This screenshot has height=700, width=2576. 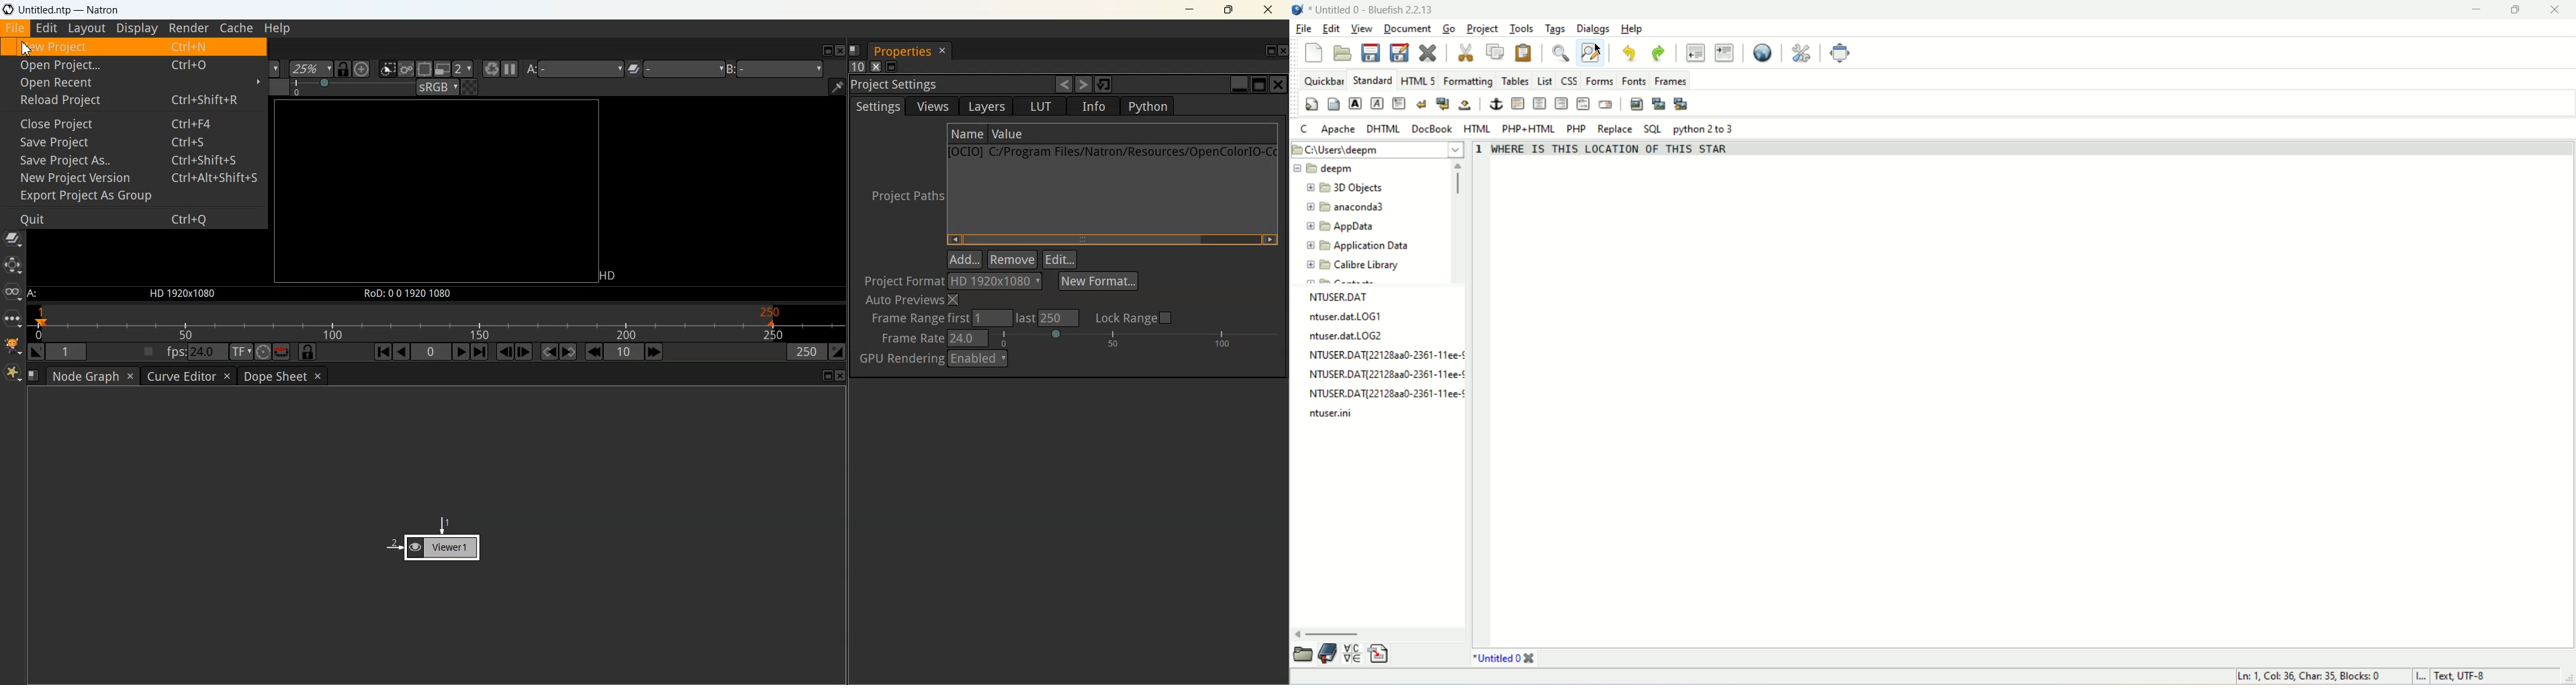 What do you see at coordinates (1323, 80) in the screenshot?
I see `quickbar` at bounding box center [1323, 80].